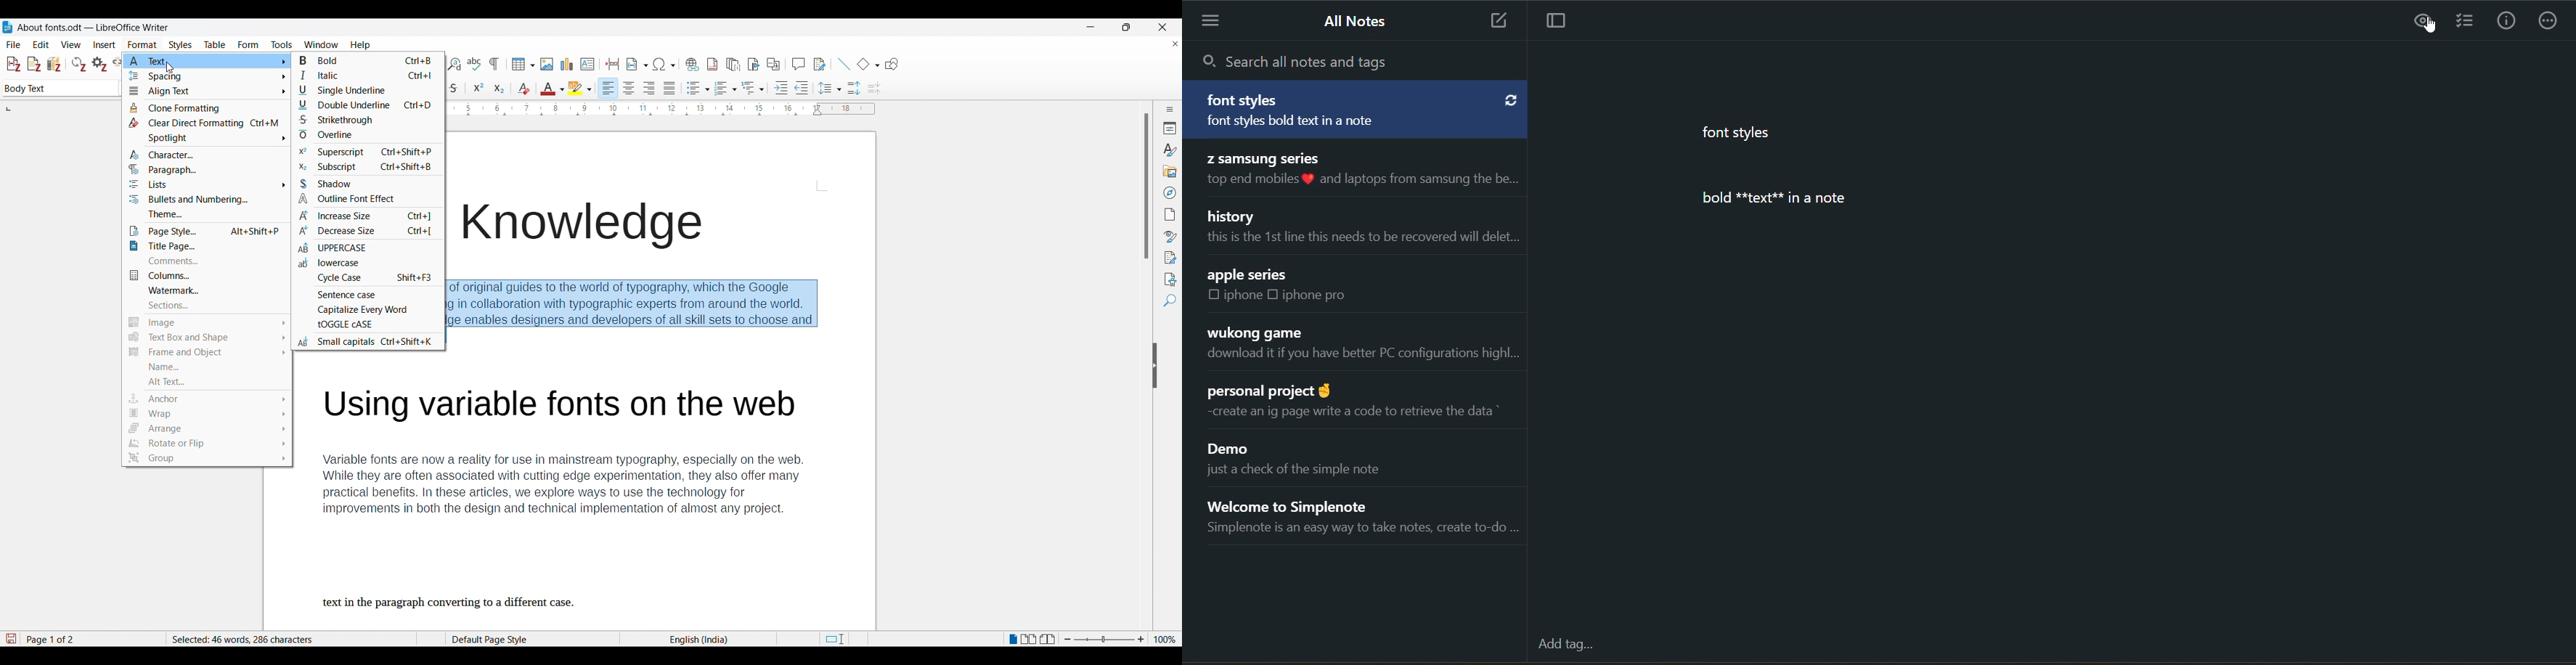 The image size is (2576, 672). Describe the element at coordinates (640, 311) in the screenshot. I see `Paragraph selected by cursor` at that location.